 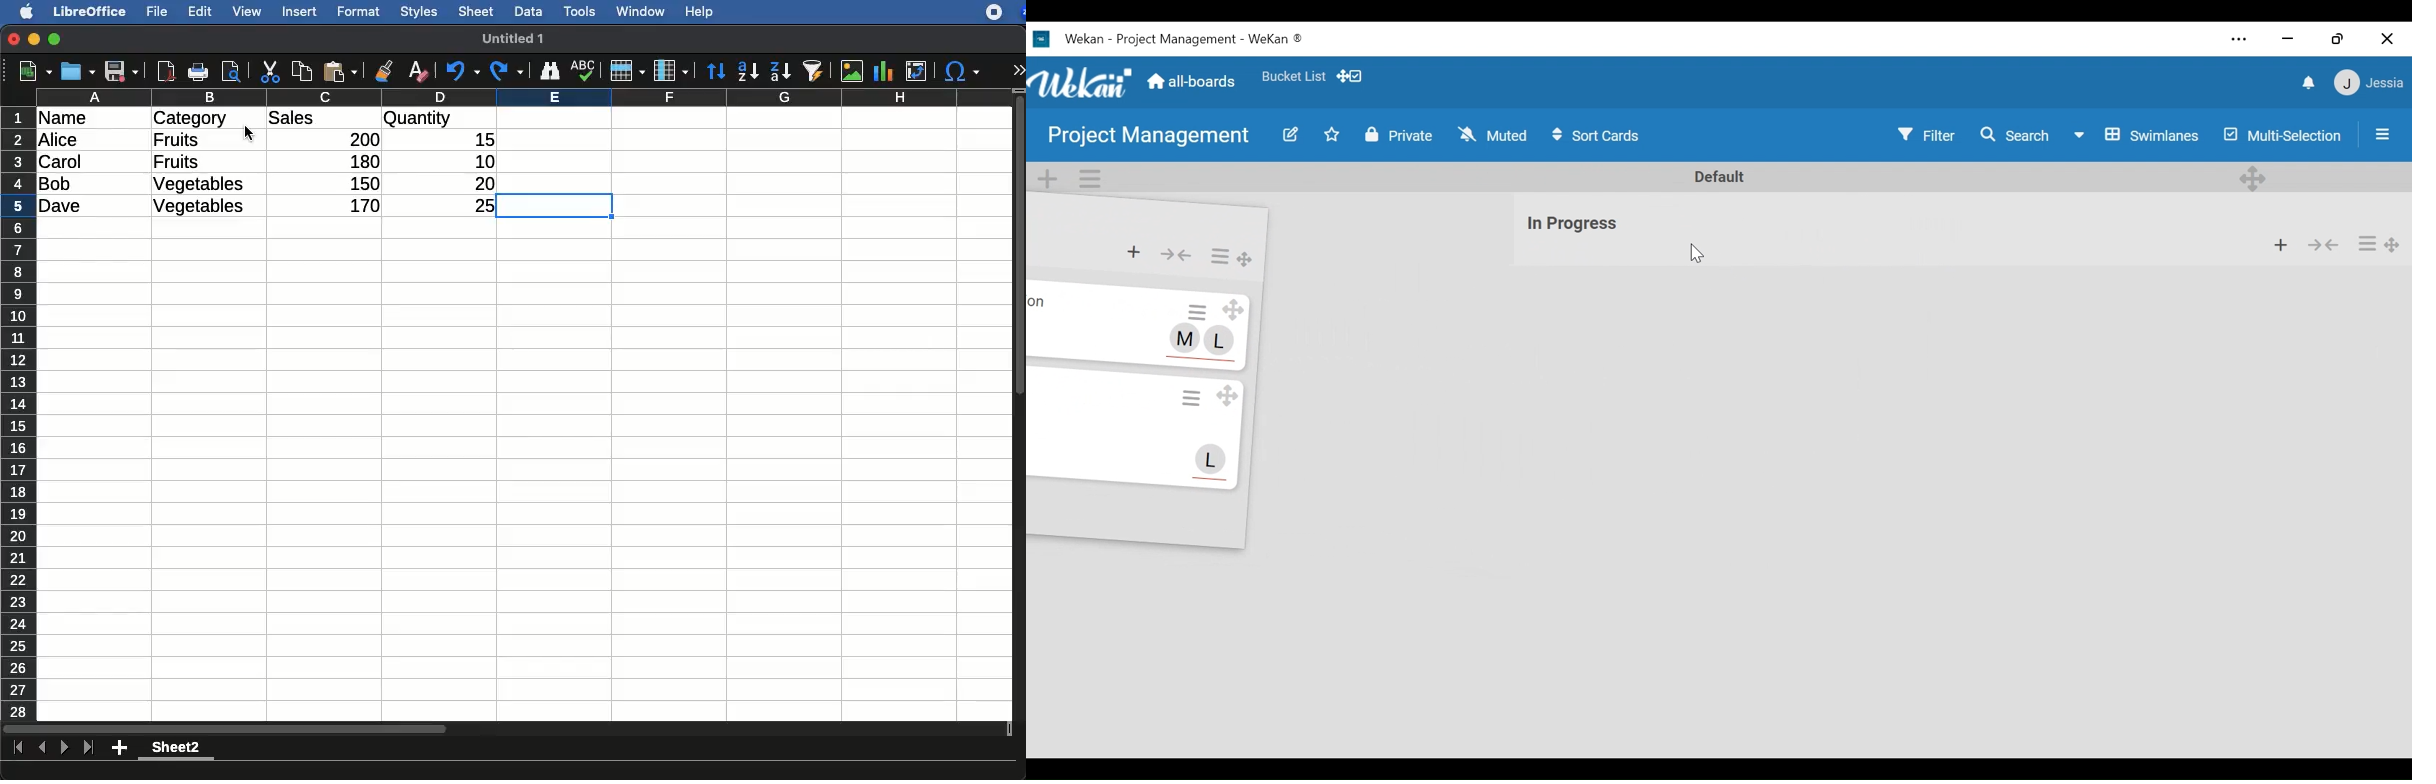 I want to click on list, so click(x=1072, y=240).